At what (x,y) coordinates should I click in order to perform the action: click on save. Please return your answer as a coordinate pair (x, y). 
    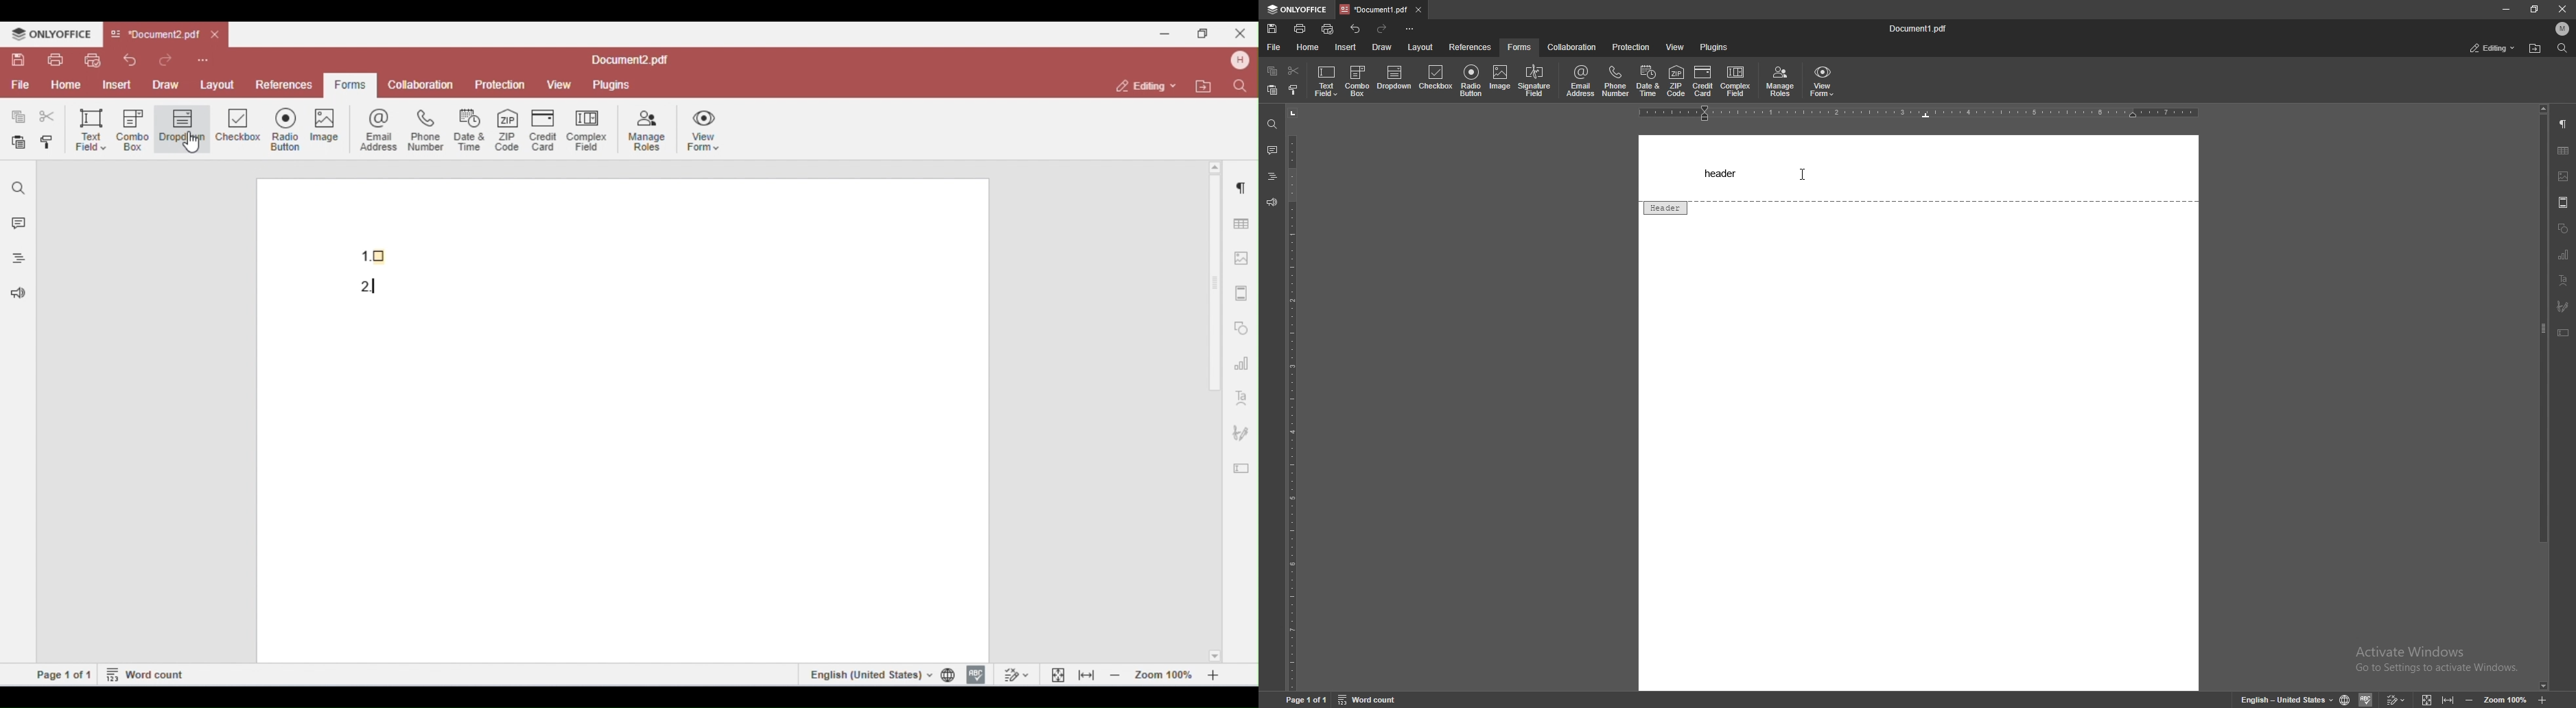
    Looking at the image, I should click on (1273, 28).